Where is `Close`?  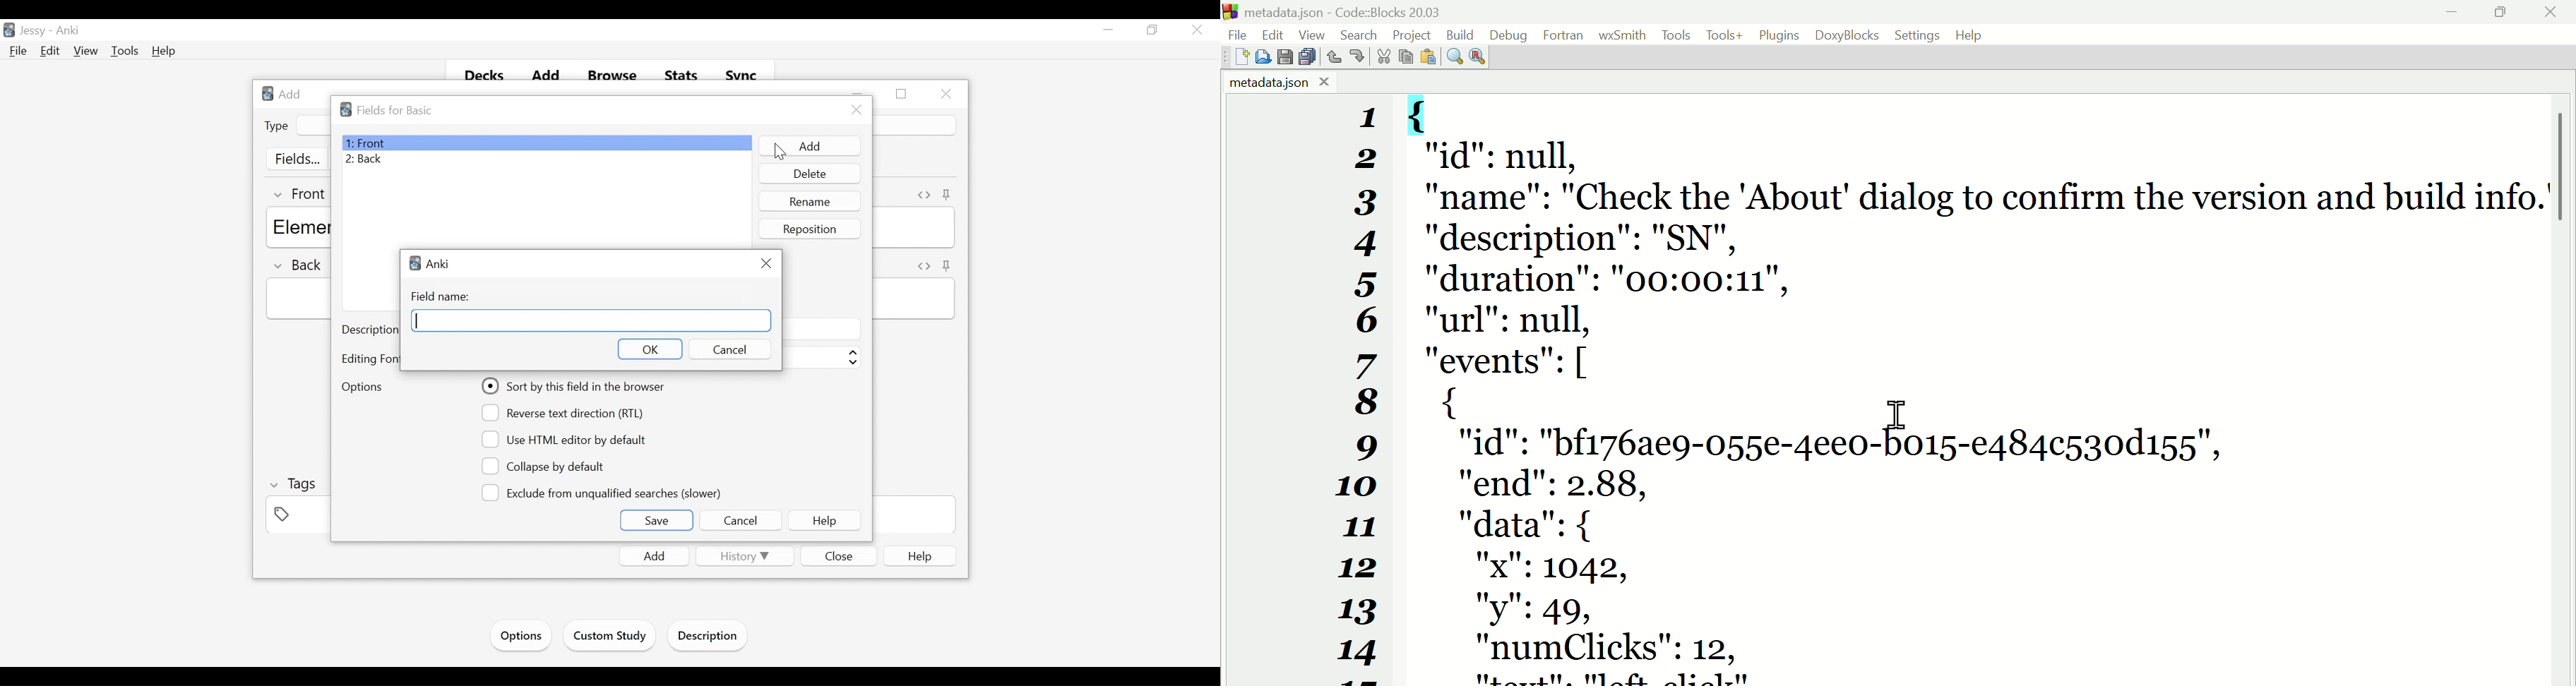 Close is located at coordinates (766, 262).